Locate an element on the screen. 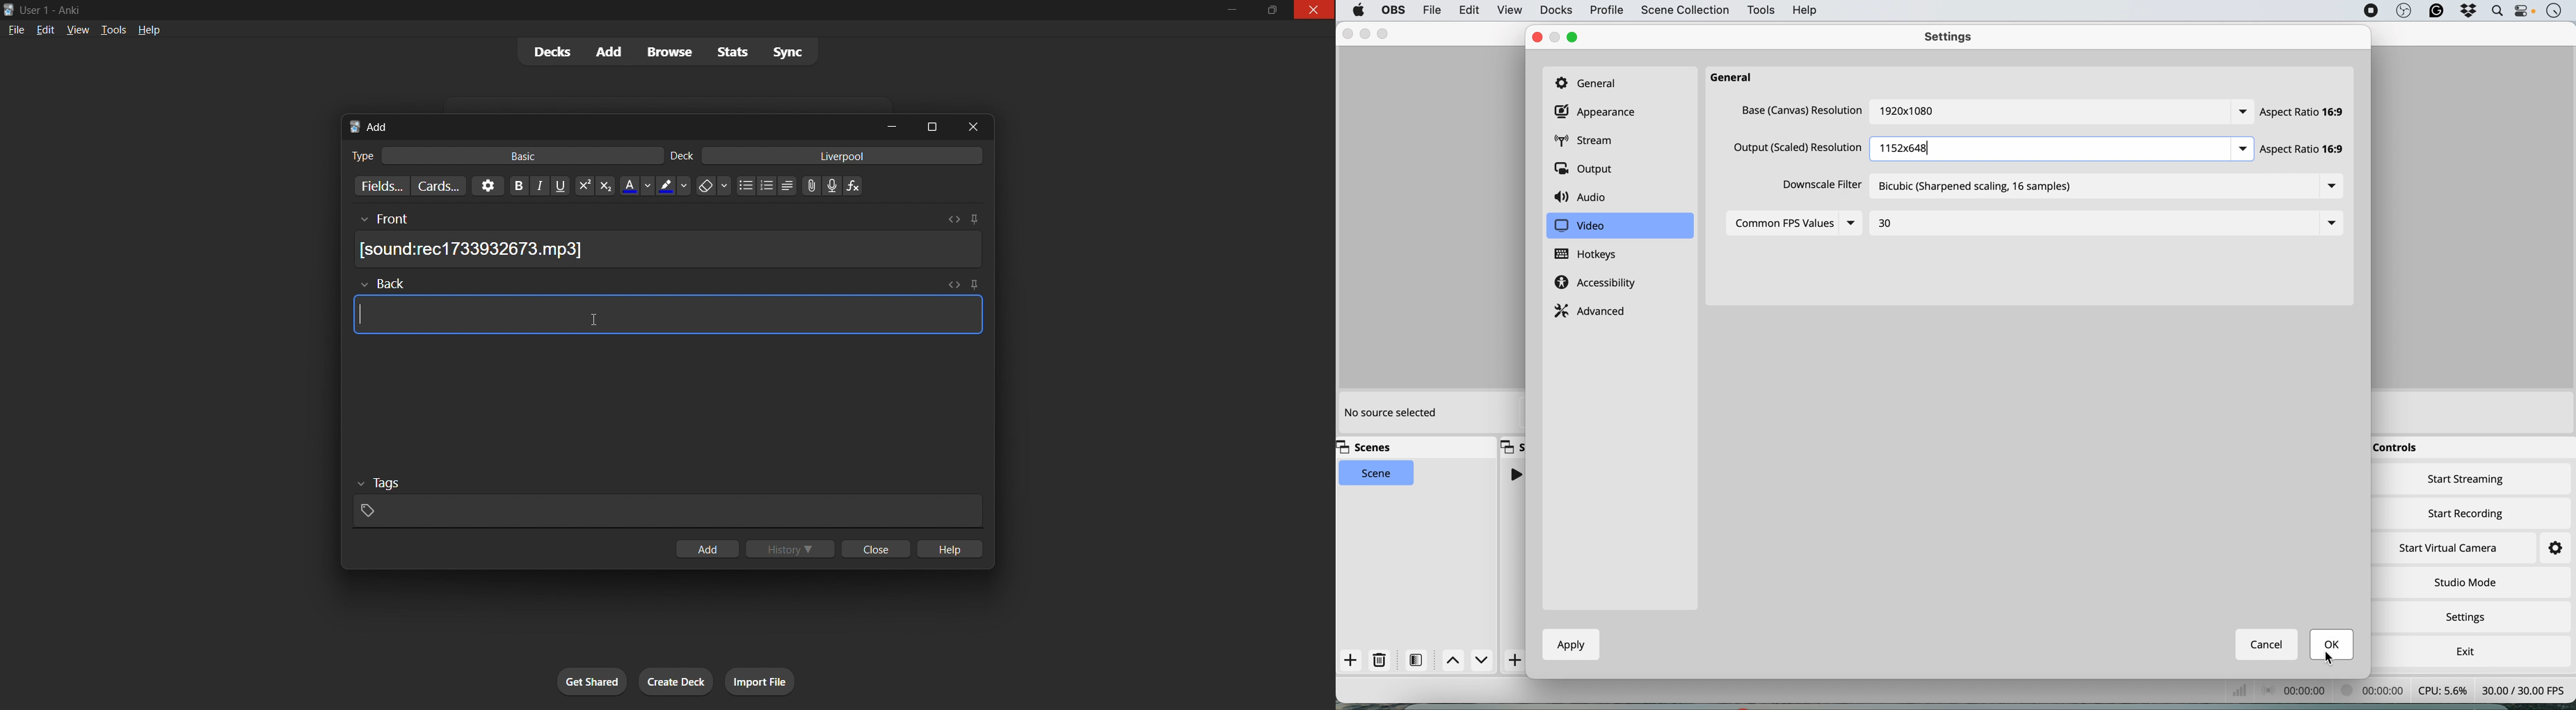  stream is located at coordinates (1591, 142).